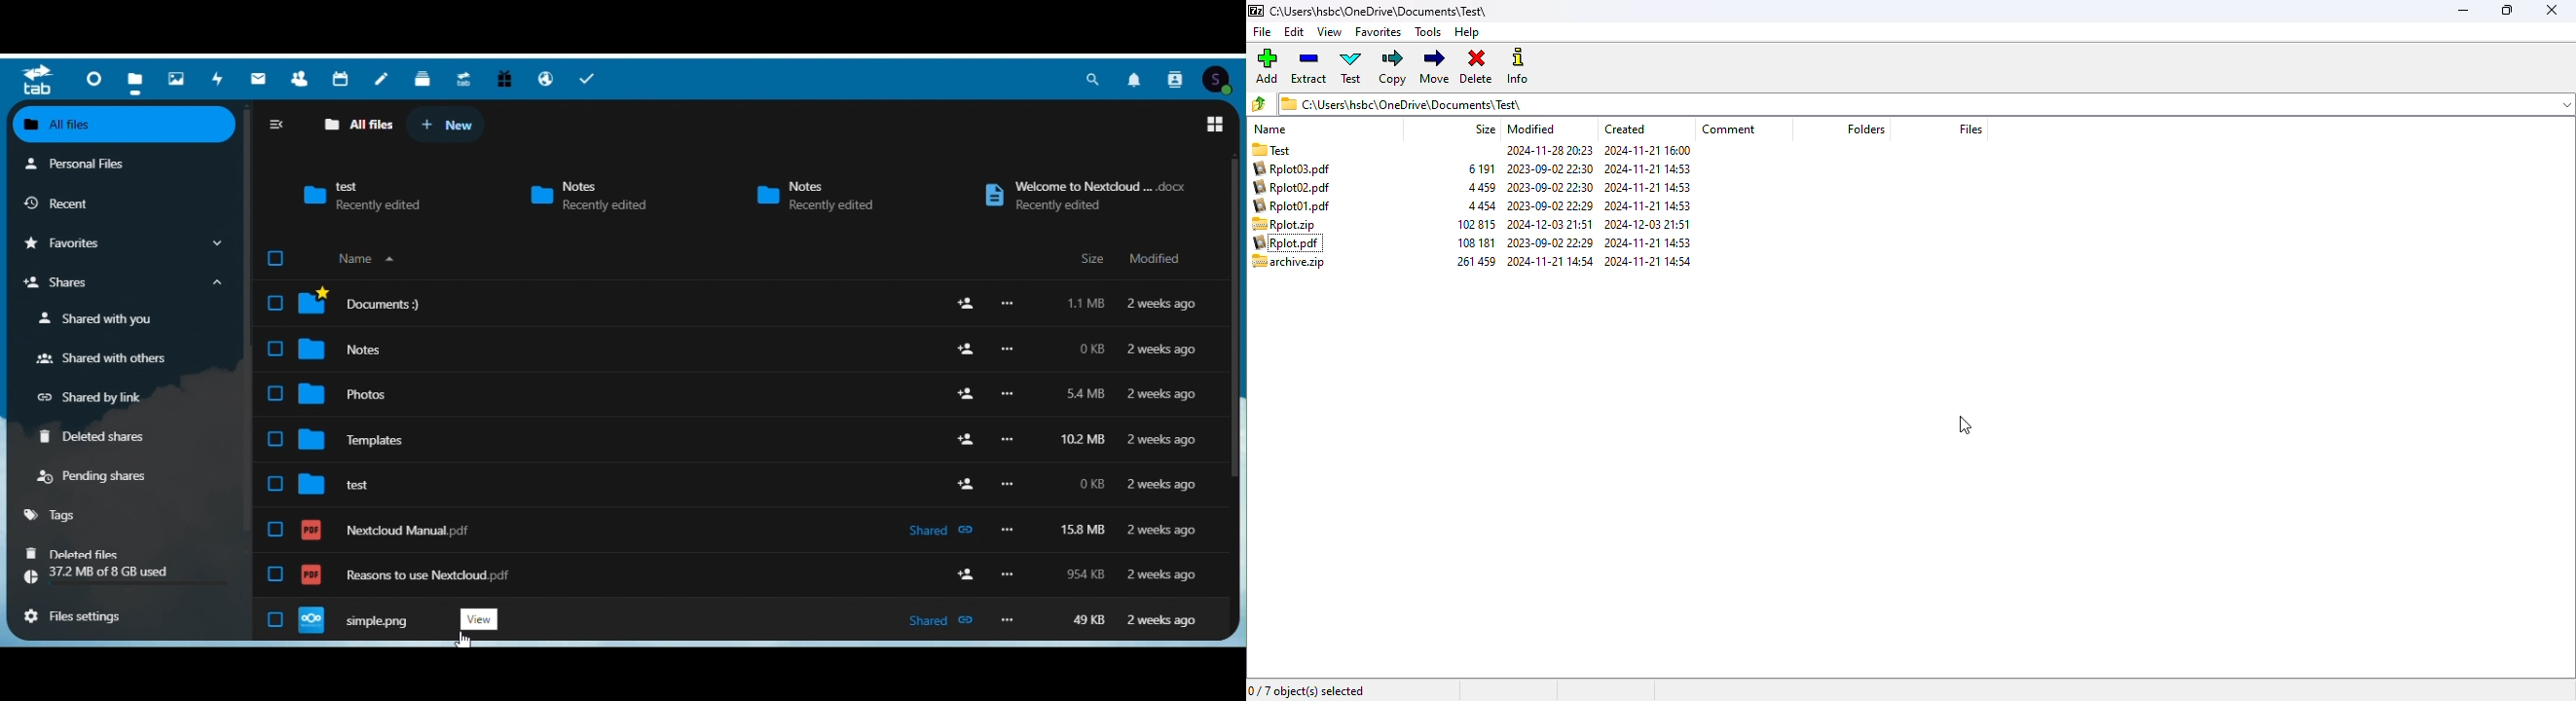  What do you see at coordinates (1549, 253) in the screenshot?
I see `modified date and time` at bounding box center [1549, 253].